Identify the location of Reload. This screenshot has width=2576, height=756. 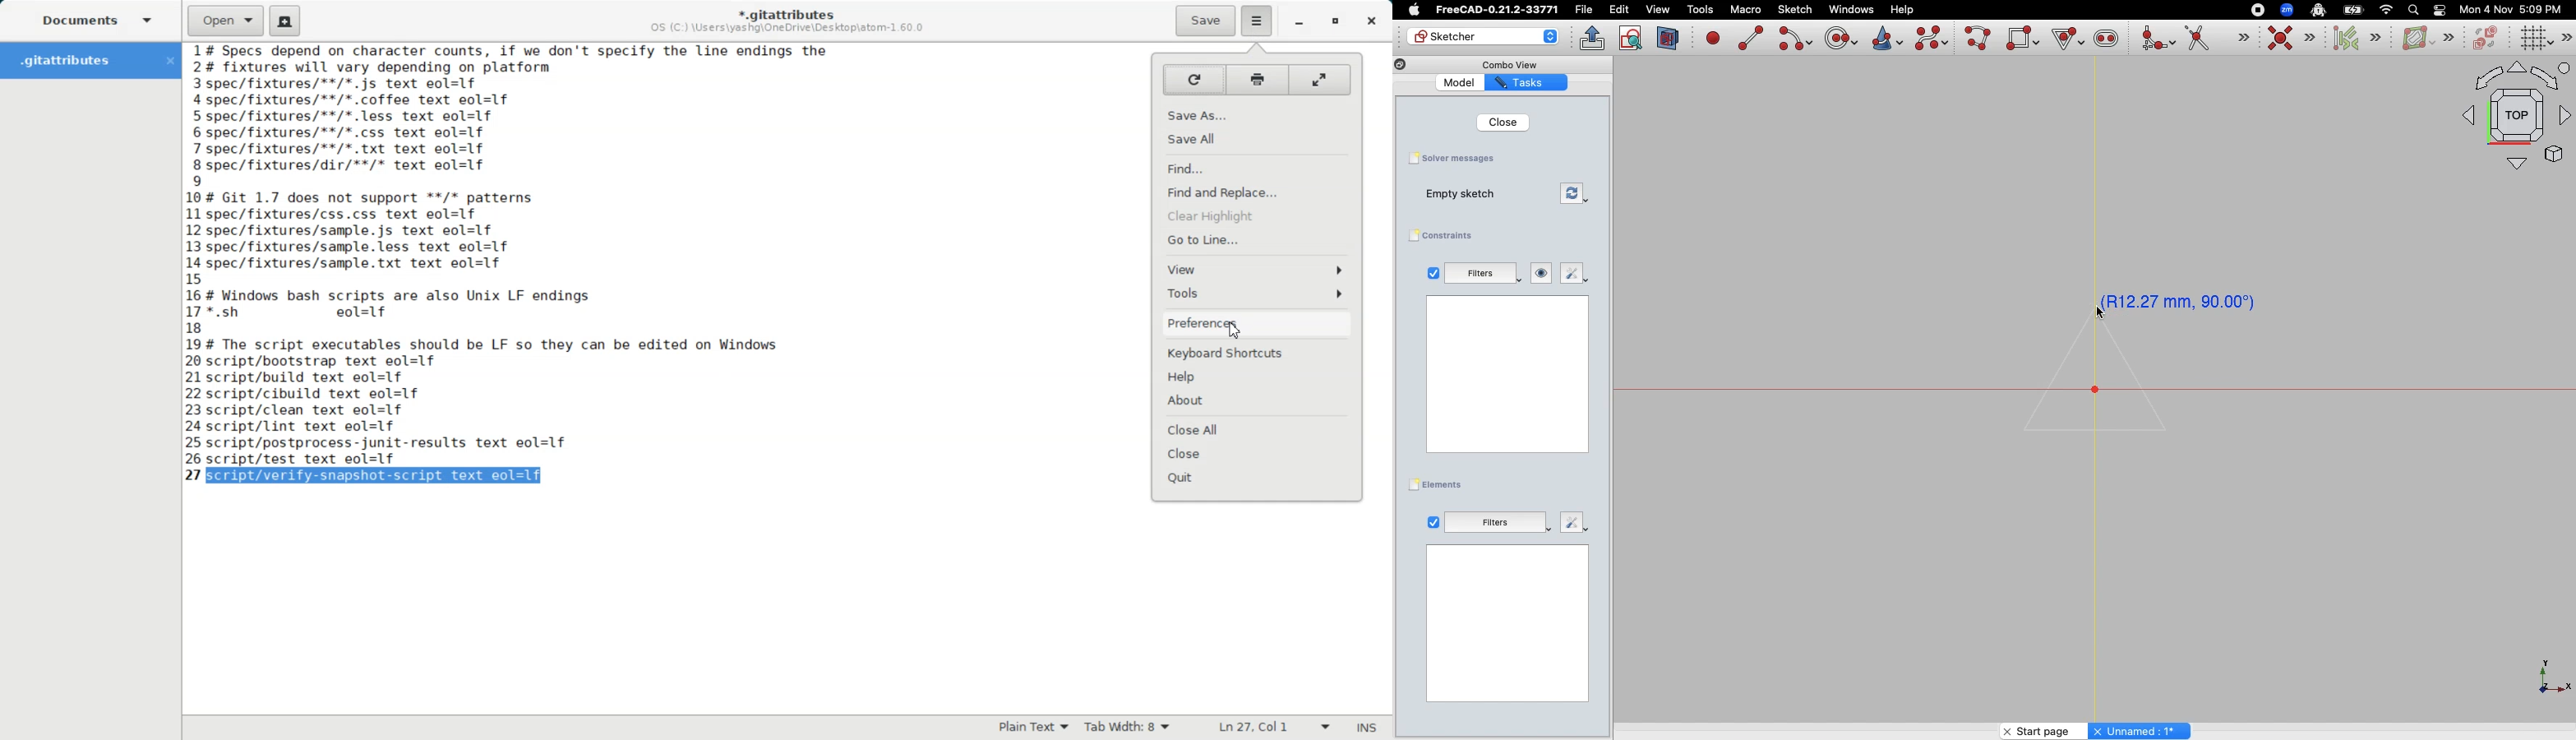
(1193, 79).